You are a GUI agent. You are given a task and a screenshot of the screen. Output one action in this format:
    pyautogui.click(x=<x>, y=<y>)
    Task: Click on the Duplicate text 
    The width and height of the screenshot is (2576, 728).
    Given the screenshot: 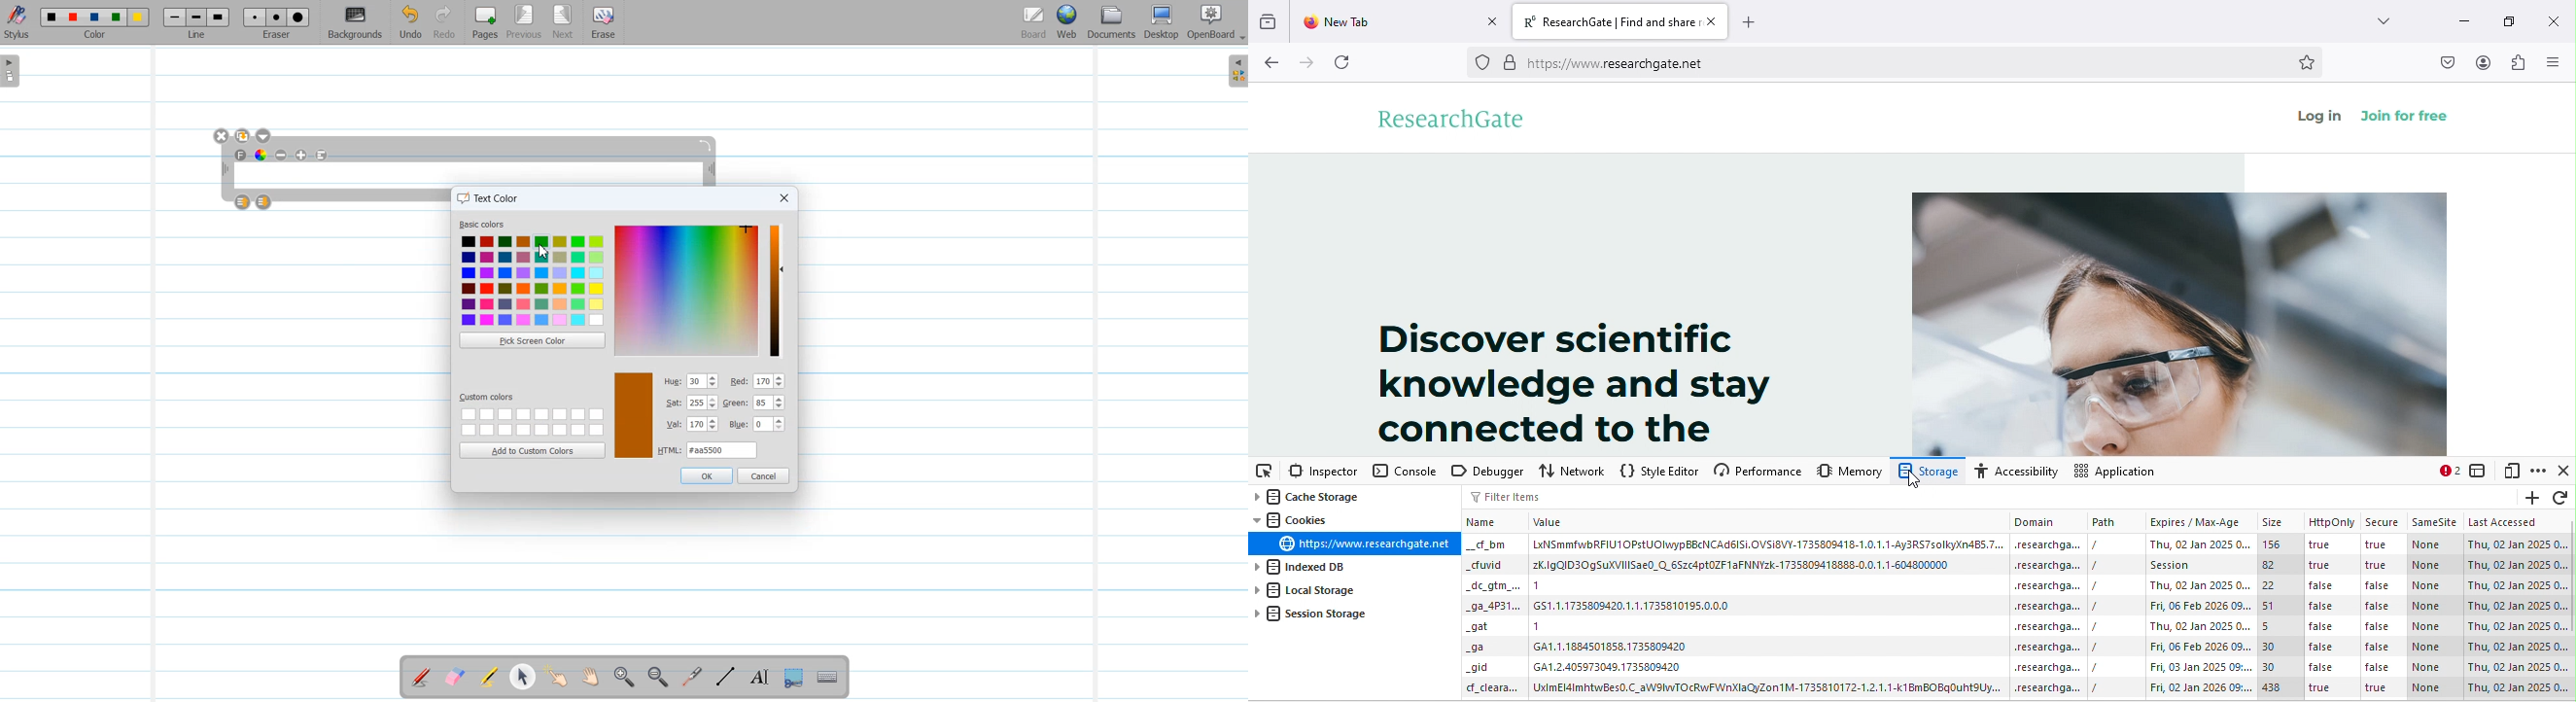 What is the action you would take?
    pyautogui.click(x=243, y=136)
    